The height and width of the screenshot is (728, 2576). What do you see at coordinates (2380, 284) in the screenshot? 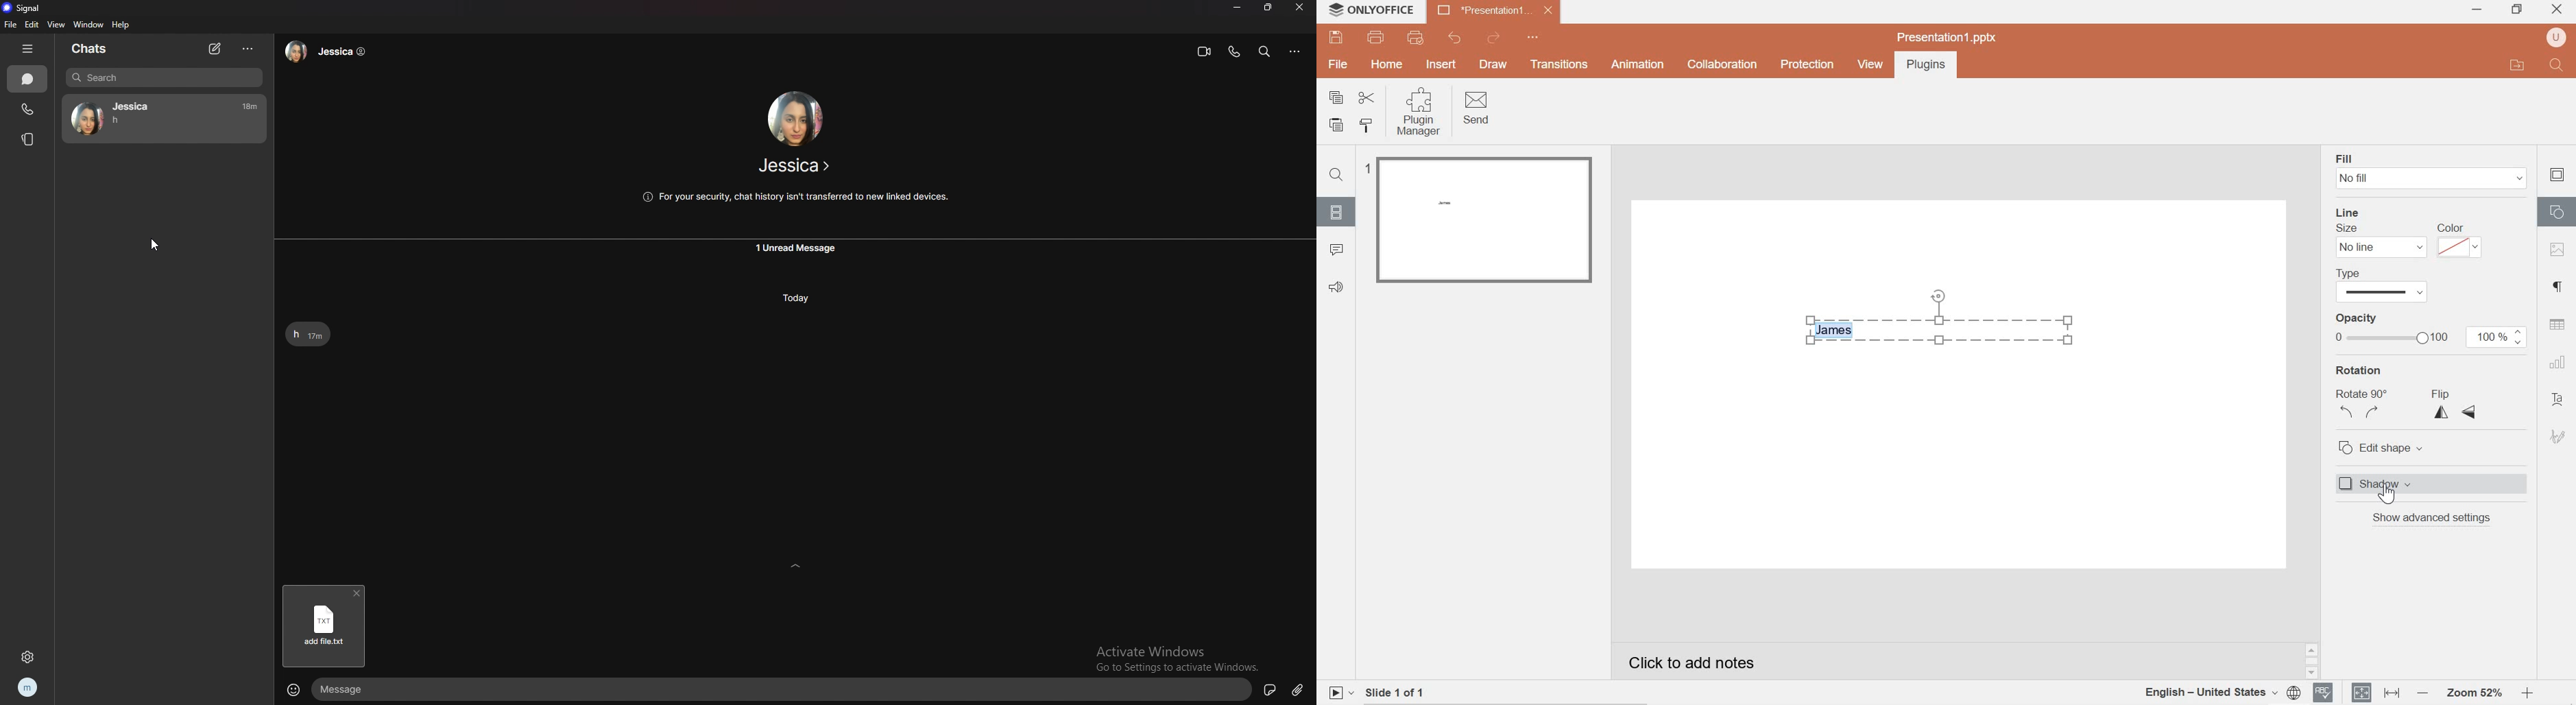
I see `line type` at bounding box center [2380, 284].